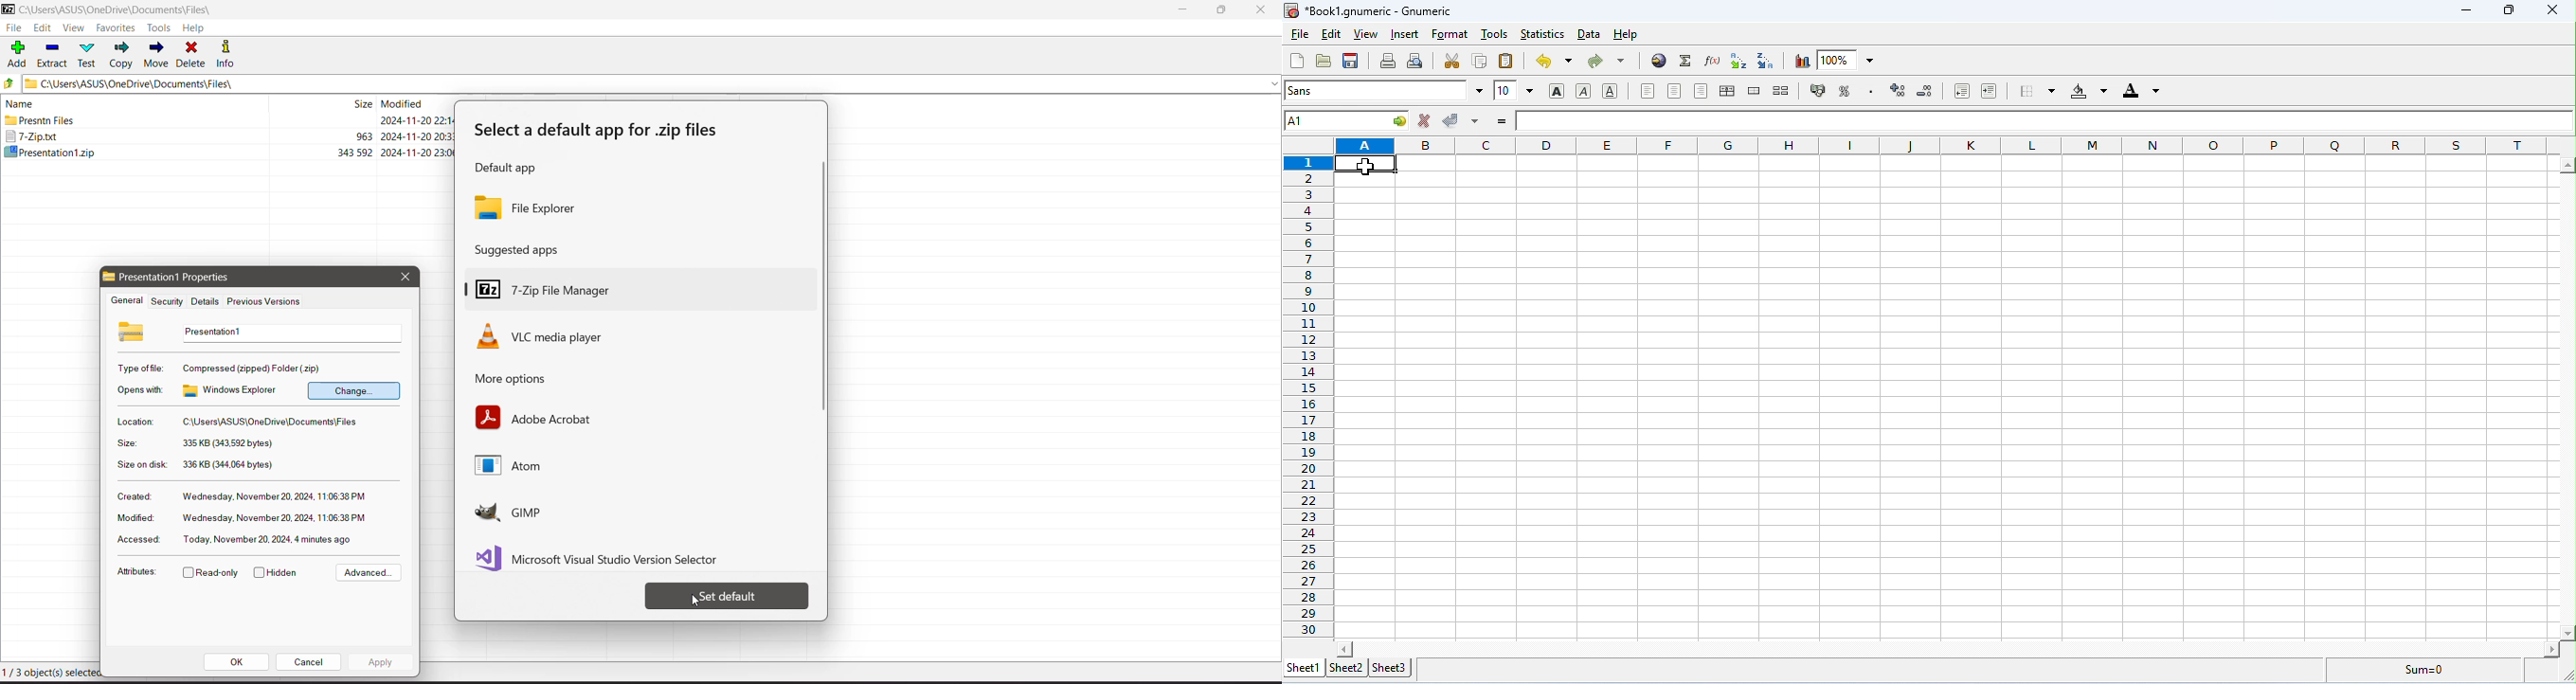  What do you see at coordinates (638, 206) in the screenshot?
I see `Current default app to open .zip file` at bounding box center [638, 206].